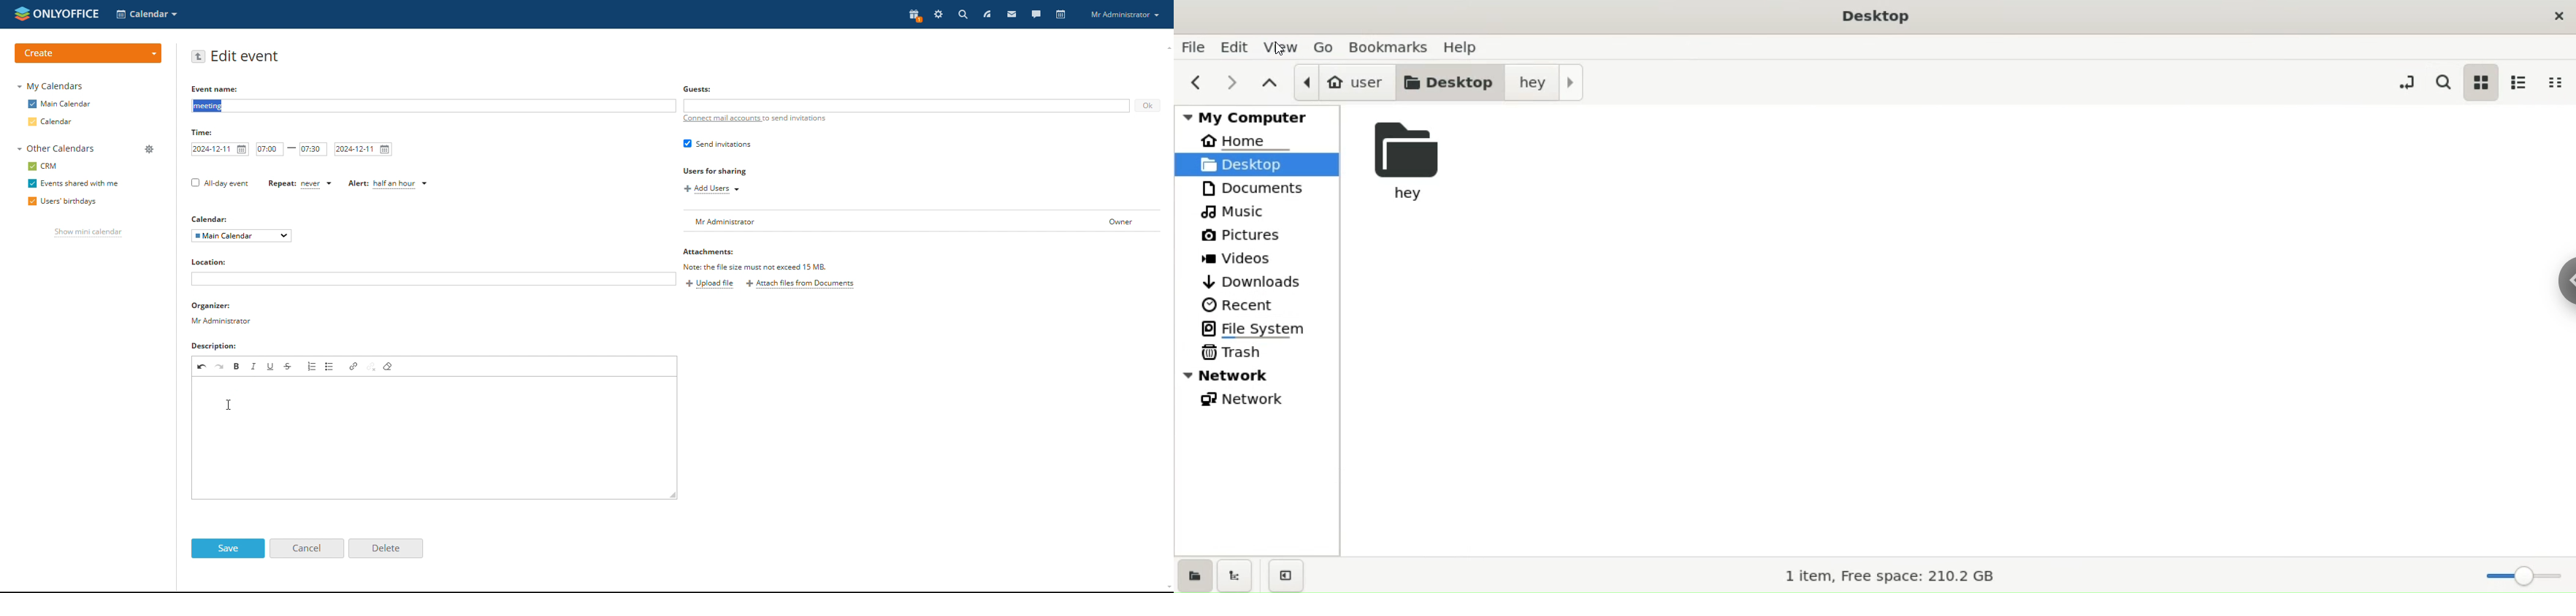  What do you see at coordinates (1062, 15) in the screenshot?
I see `calendar` at bounding box center [1062, 15].